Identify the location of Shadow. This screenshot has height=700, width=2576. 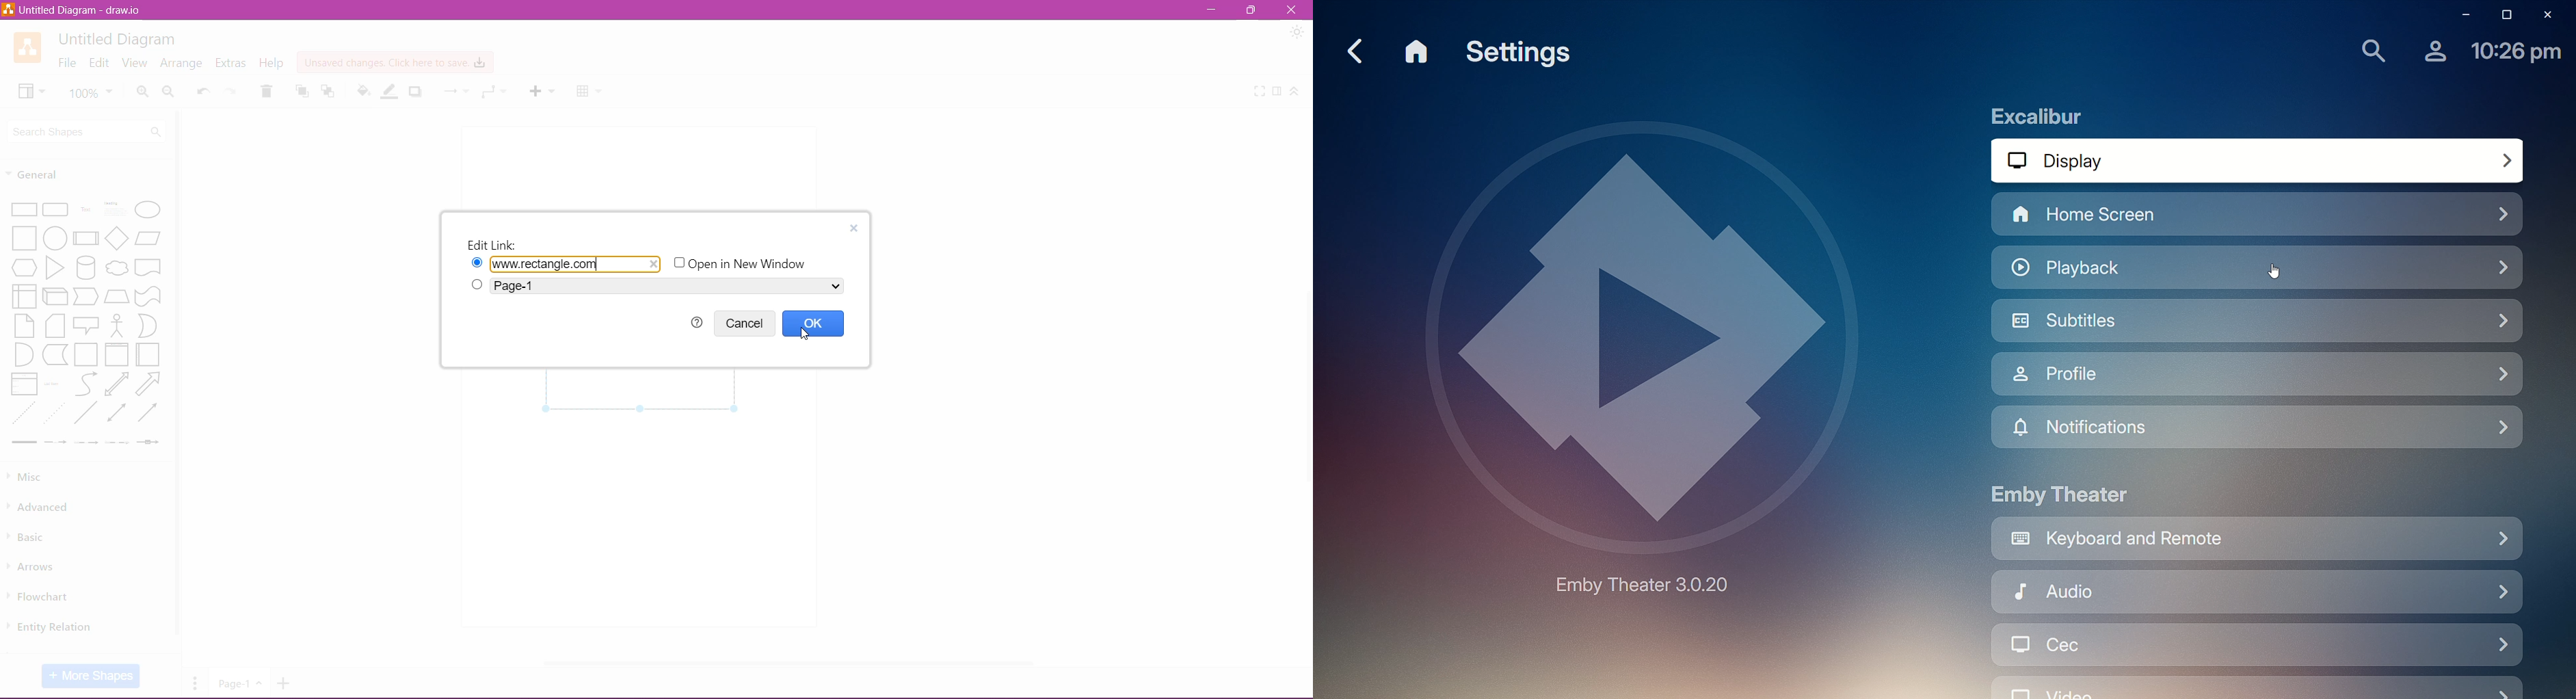
(416, 92).